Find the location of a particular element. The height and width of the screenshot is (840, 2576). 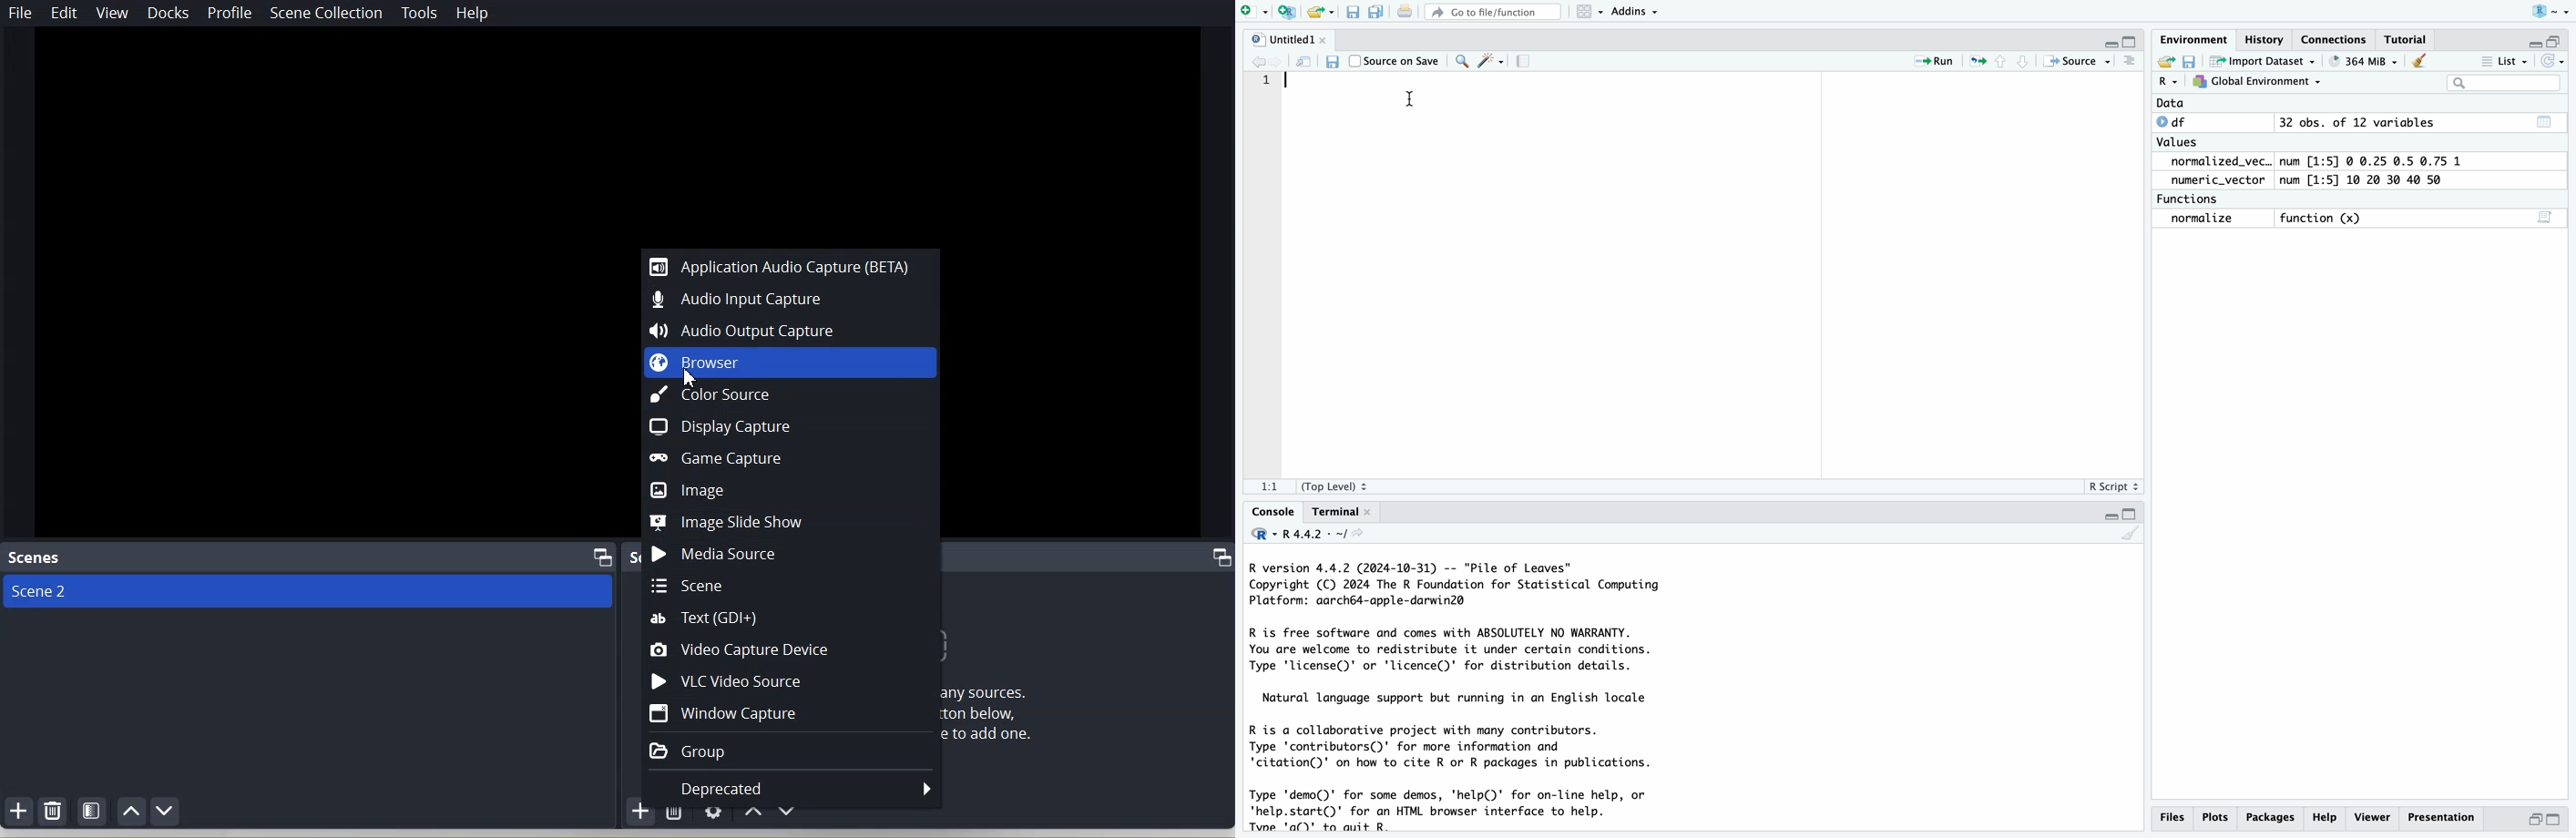

Fullscreen is located at coordinates (2117, 515).